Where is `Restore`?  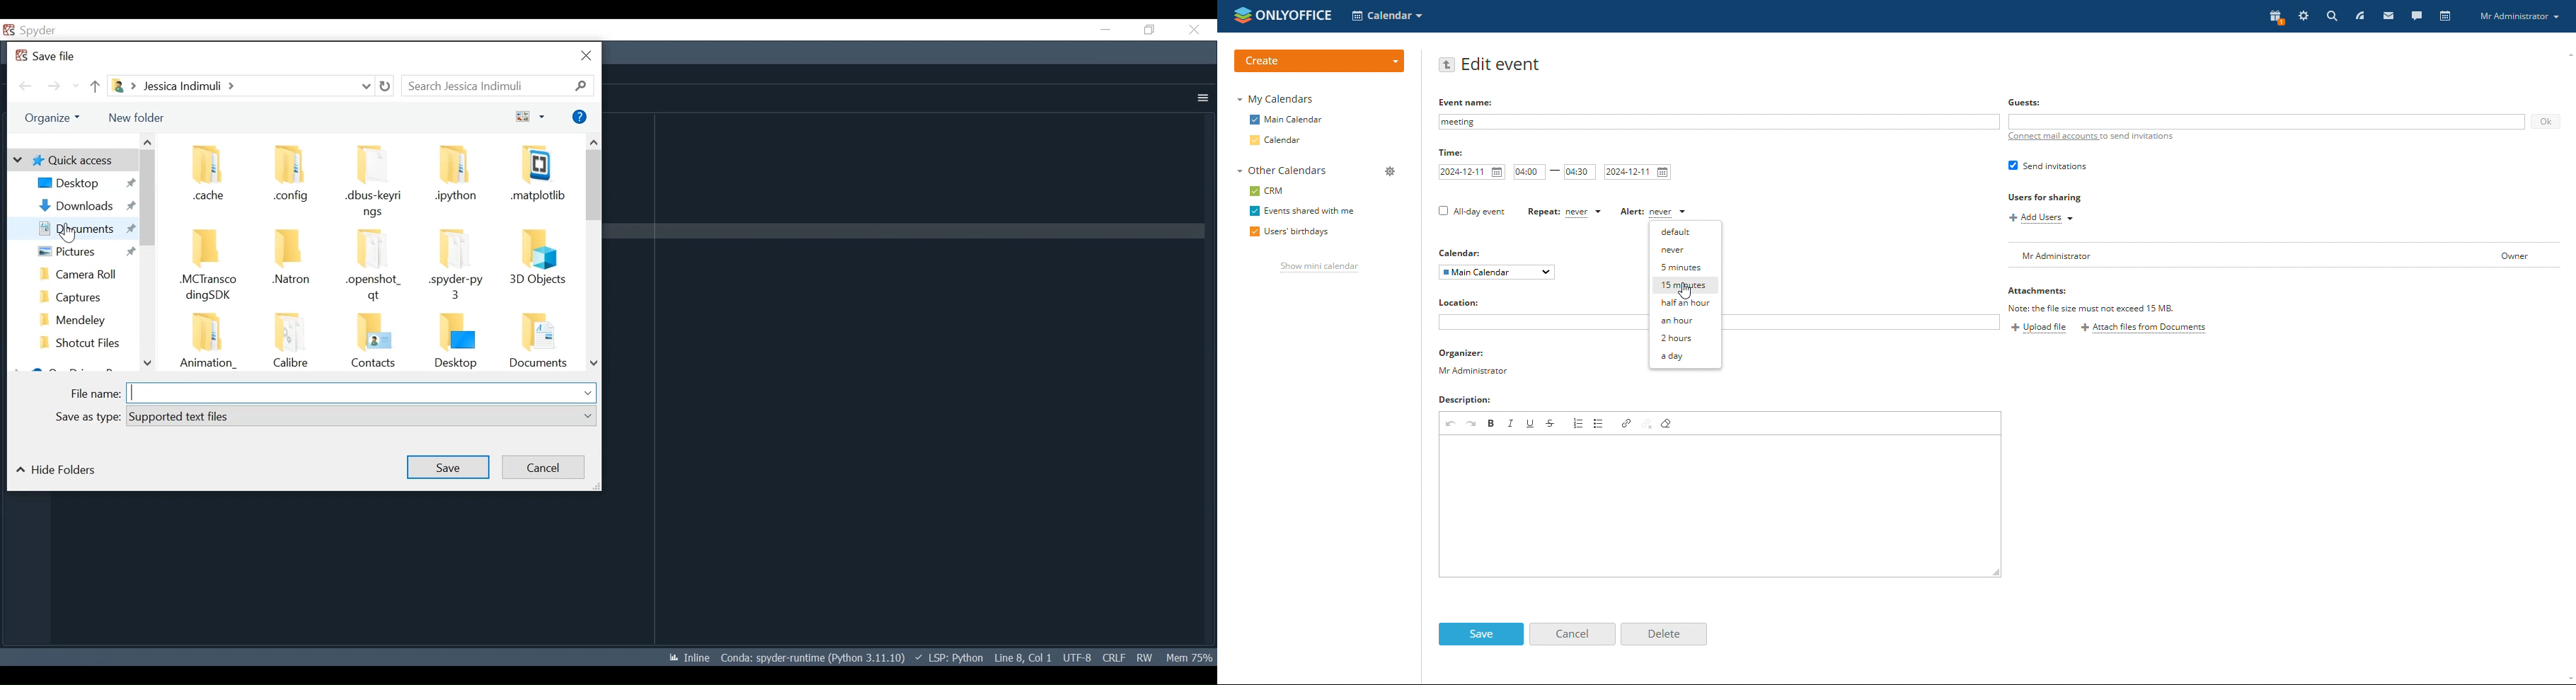 Restore is located at coordinates (1149, 30).